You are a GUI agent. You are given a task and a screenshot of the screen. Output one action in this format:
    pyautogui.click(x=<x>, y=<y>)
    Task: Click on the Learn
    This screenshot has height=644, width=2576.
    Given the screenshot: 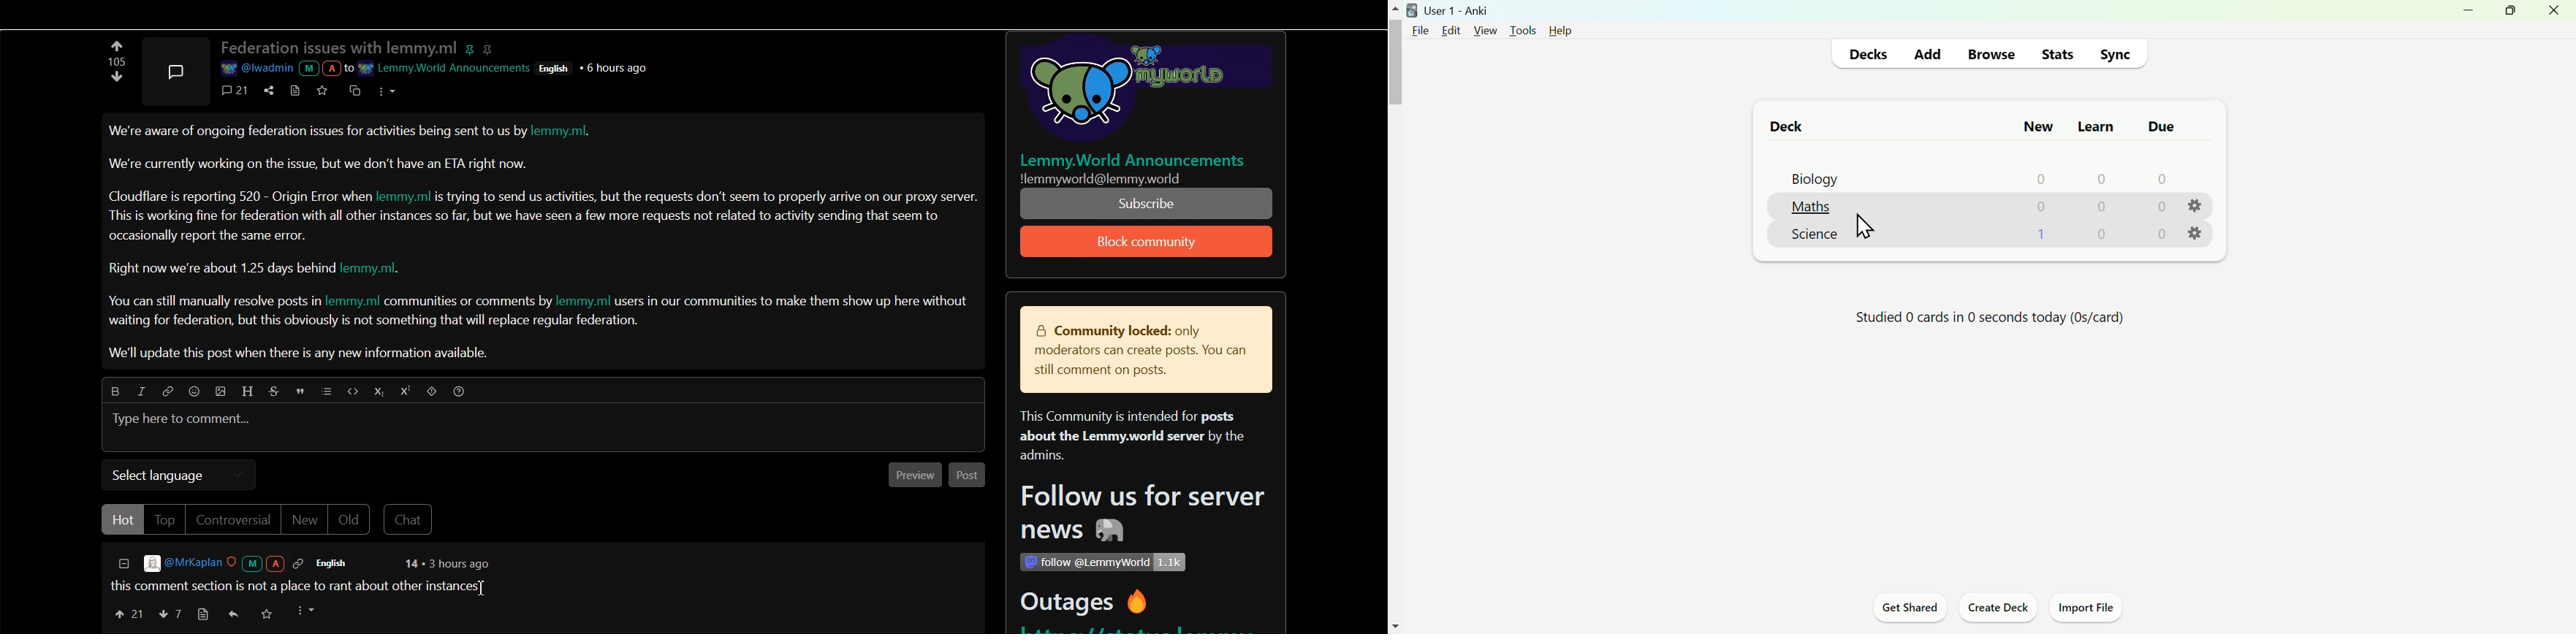 What is the action you would take?
    pyautogui.click(x=2095, y=123)
    